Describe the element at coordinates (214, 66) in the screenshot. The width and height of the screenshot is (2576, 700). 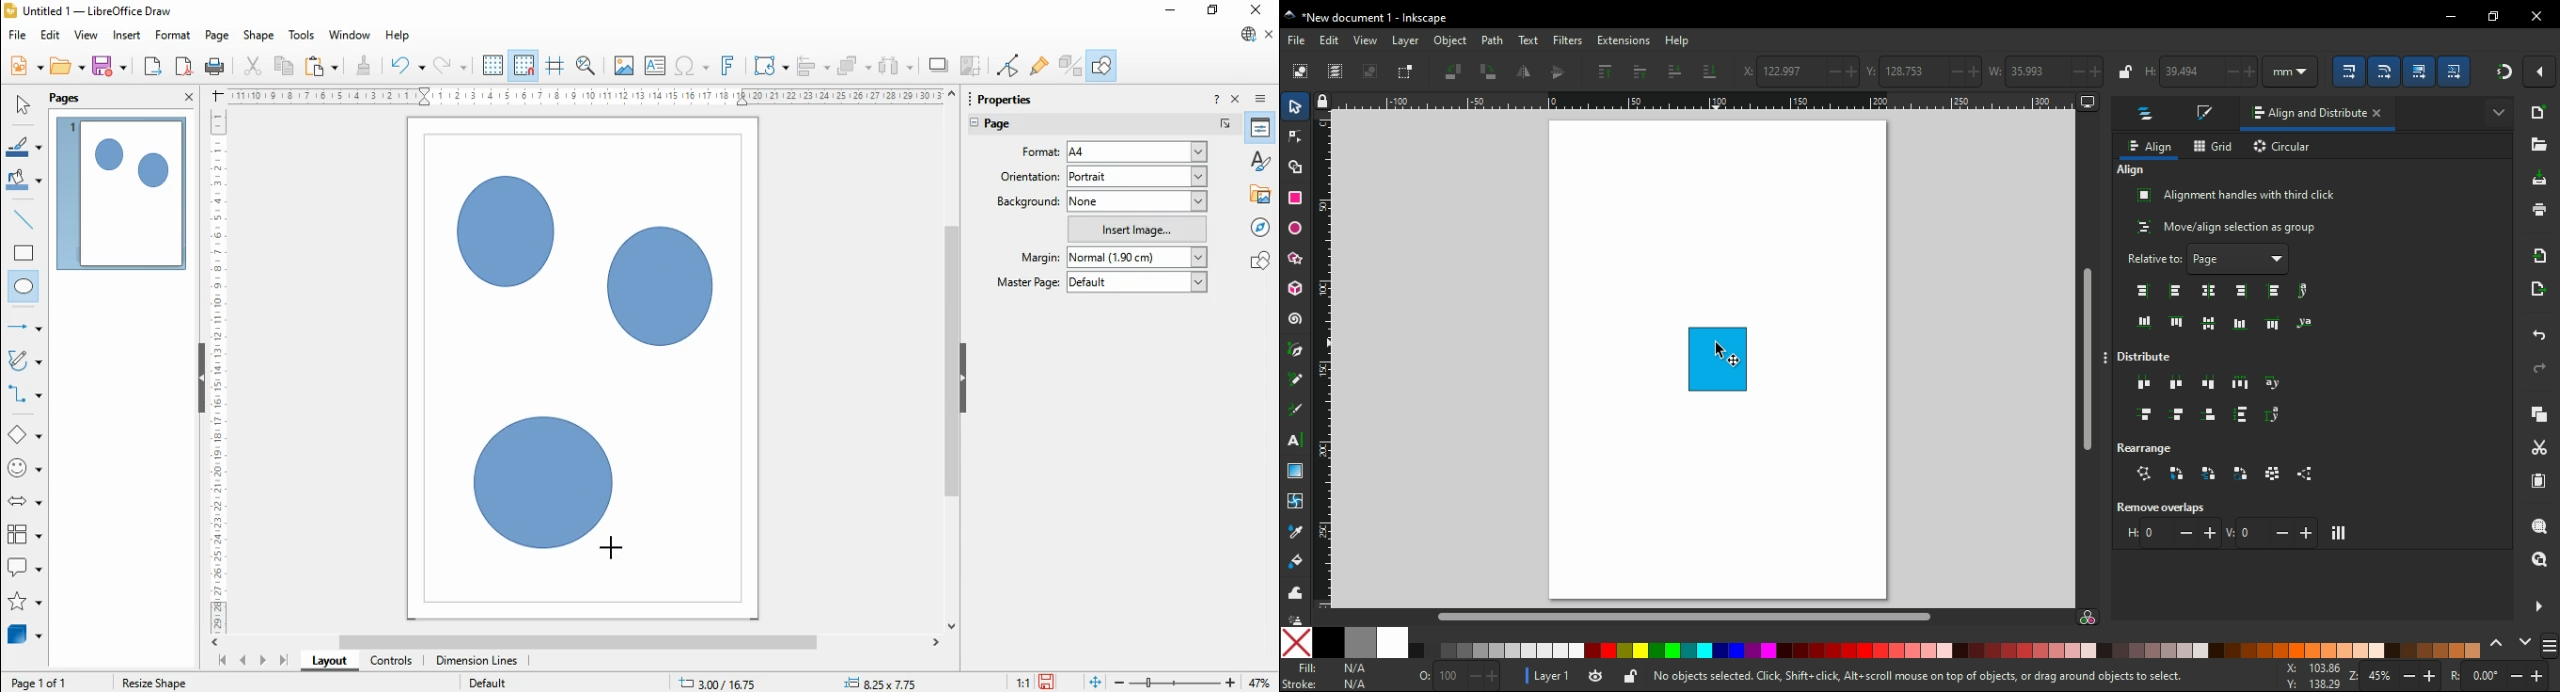
I see `print` at that location.